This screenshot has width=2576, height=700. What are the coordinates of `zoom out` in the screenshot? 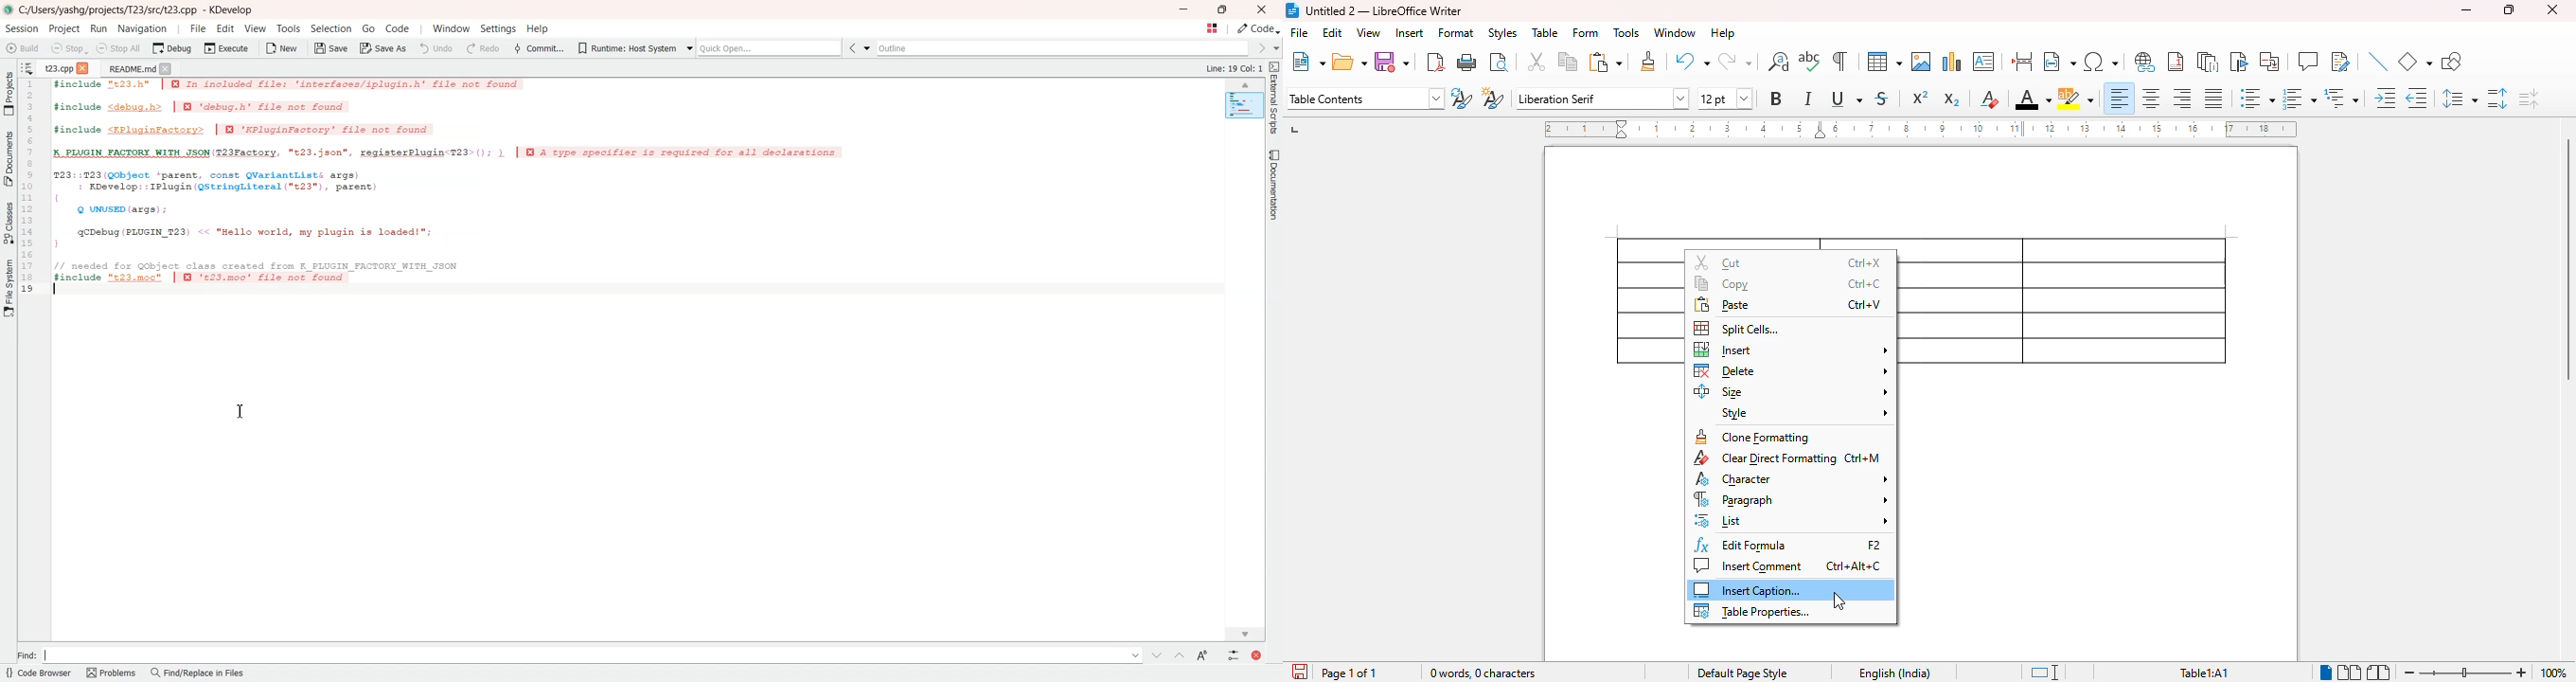 It's located at (2409, 673).